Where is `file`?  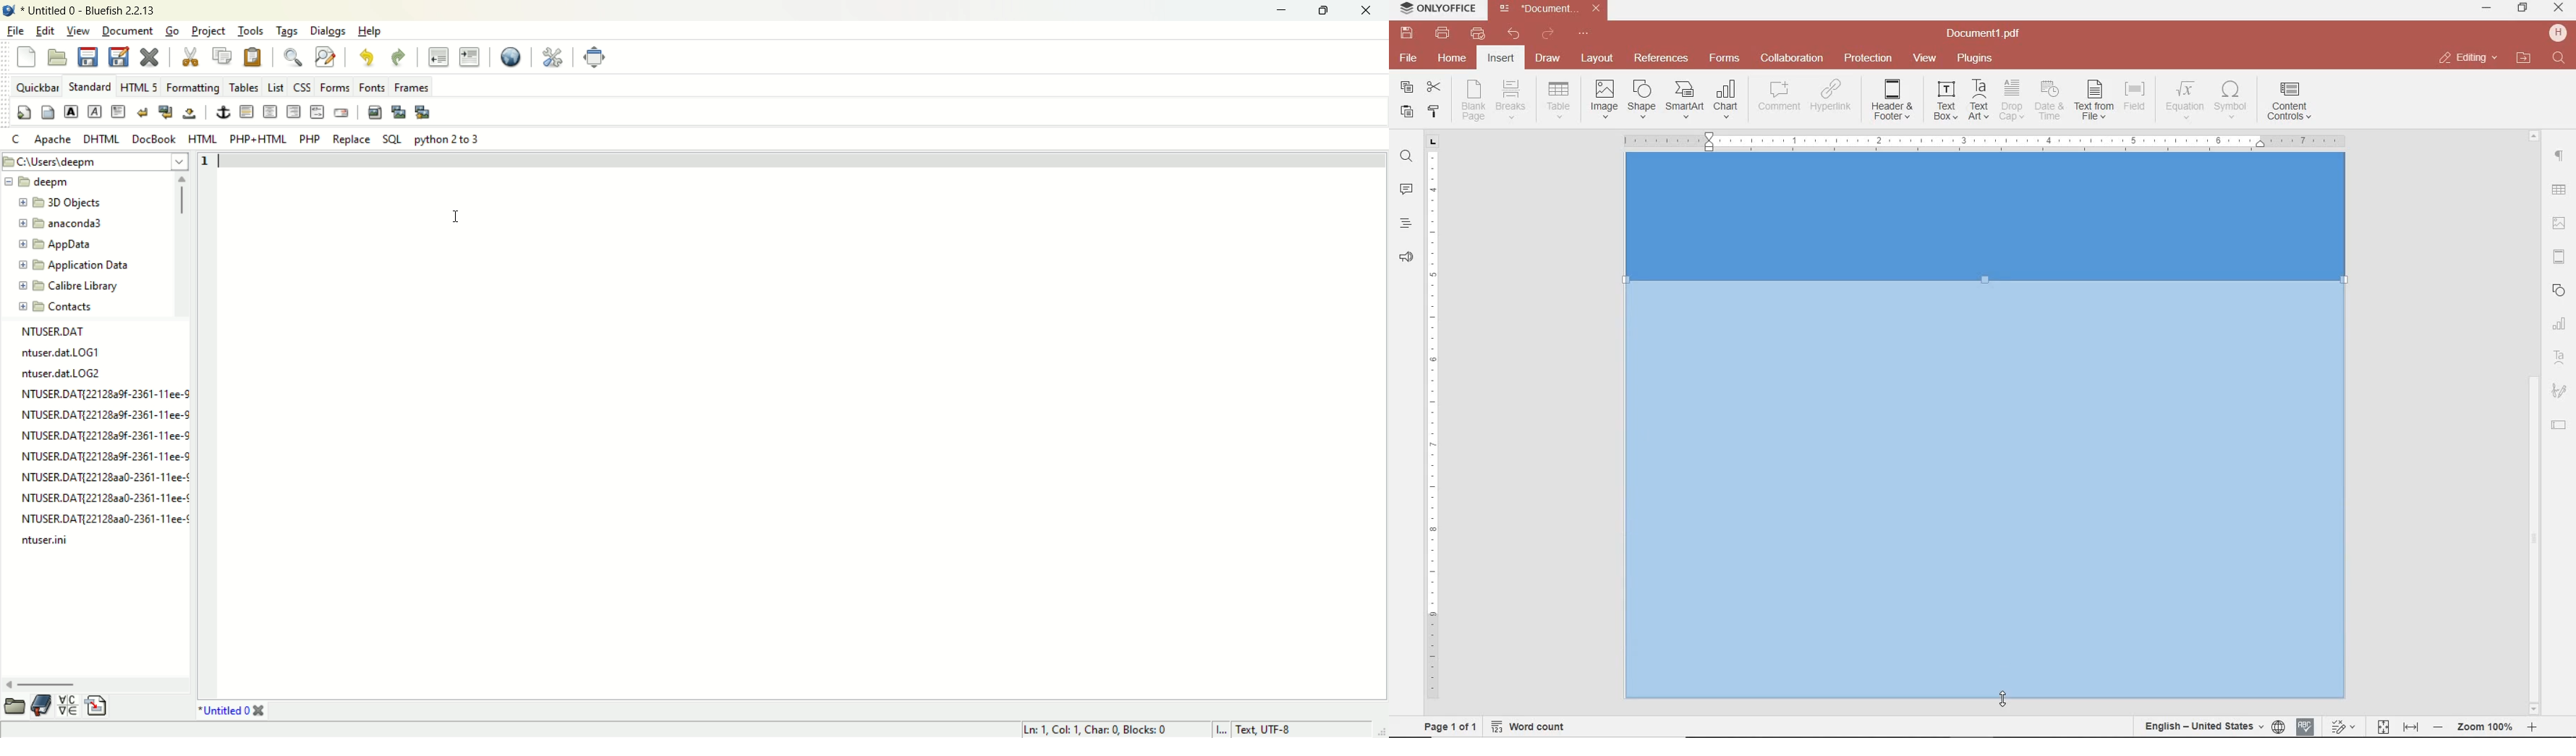
file is located at coordinates (16, 30).